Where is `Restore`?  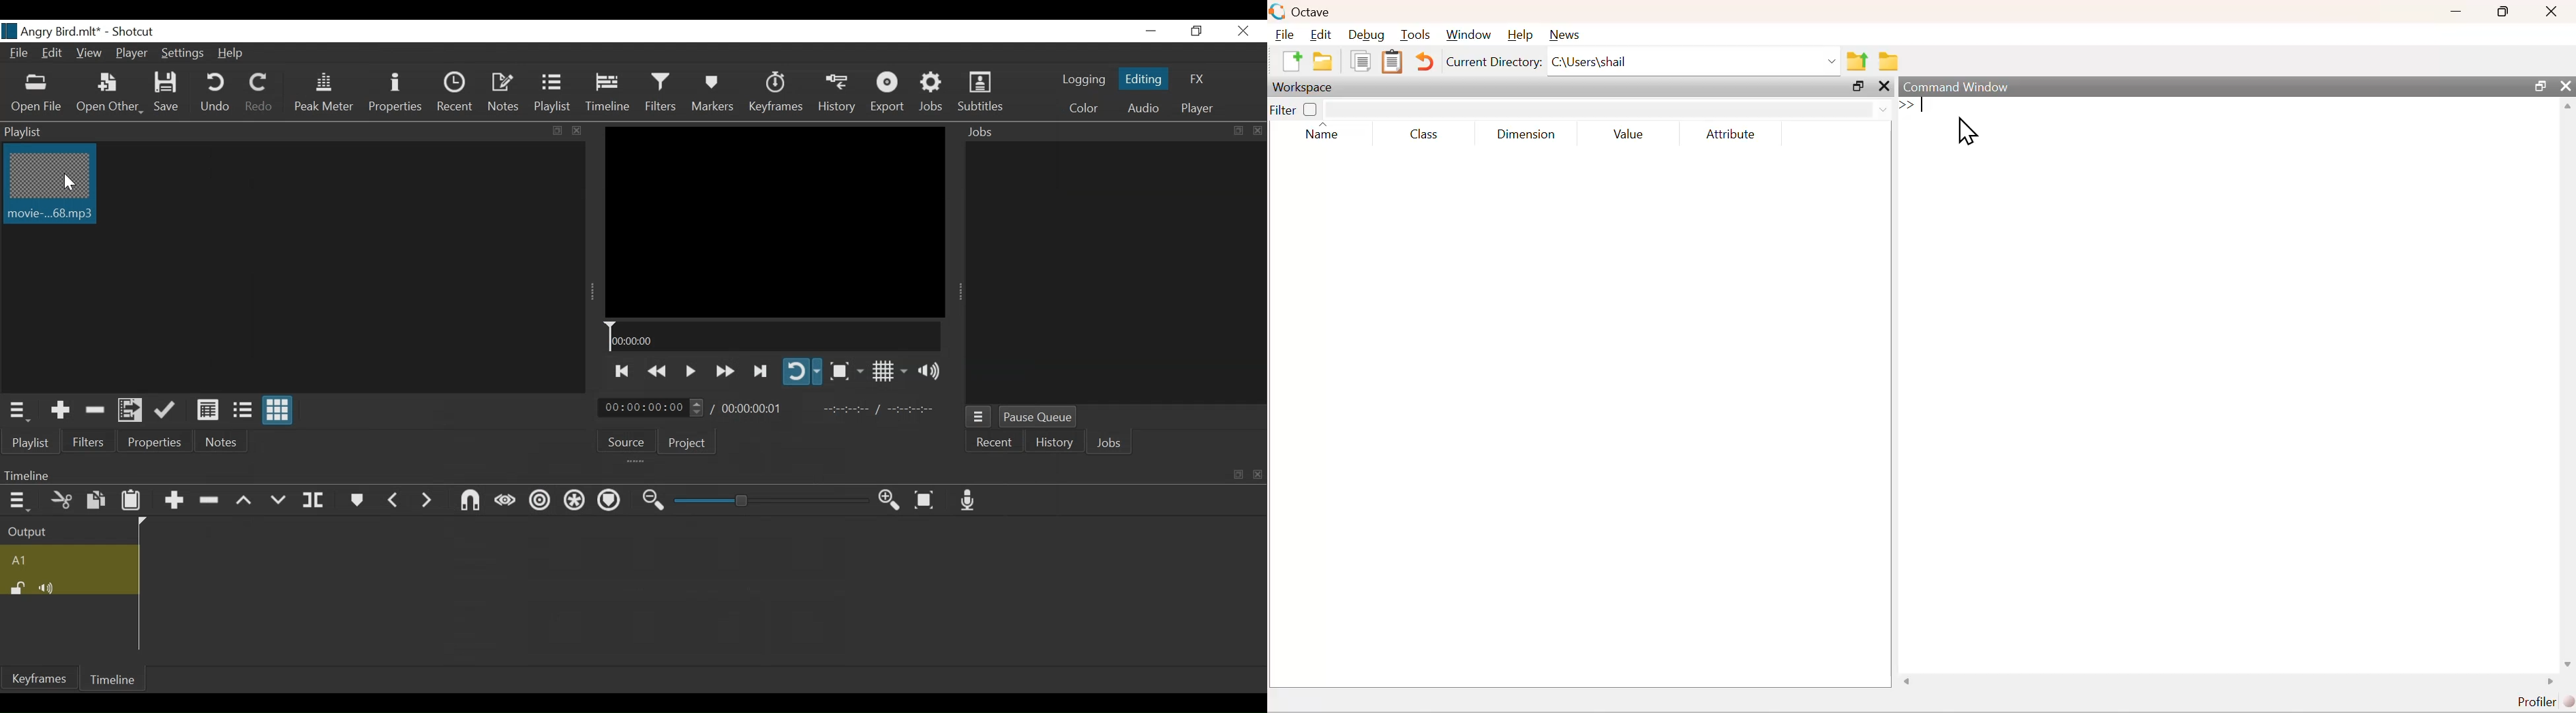 Restore is located at coordinates (1197, 31).